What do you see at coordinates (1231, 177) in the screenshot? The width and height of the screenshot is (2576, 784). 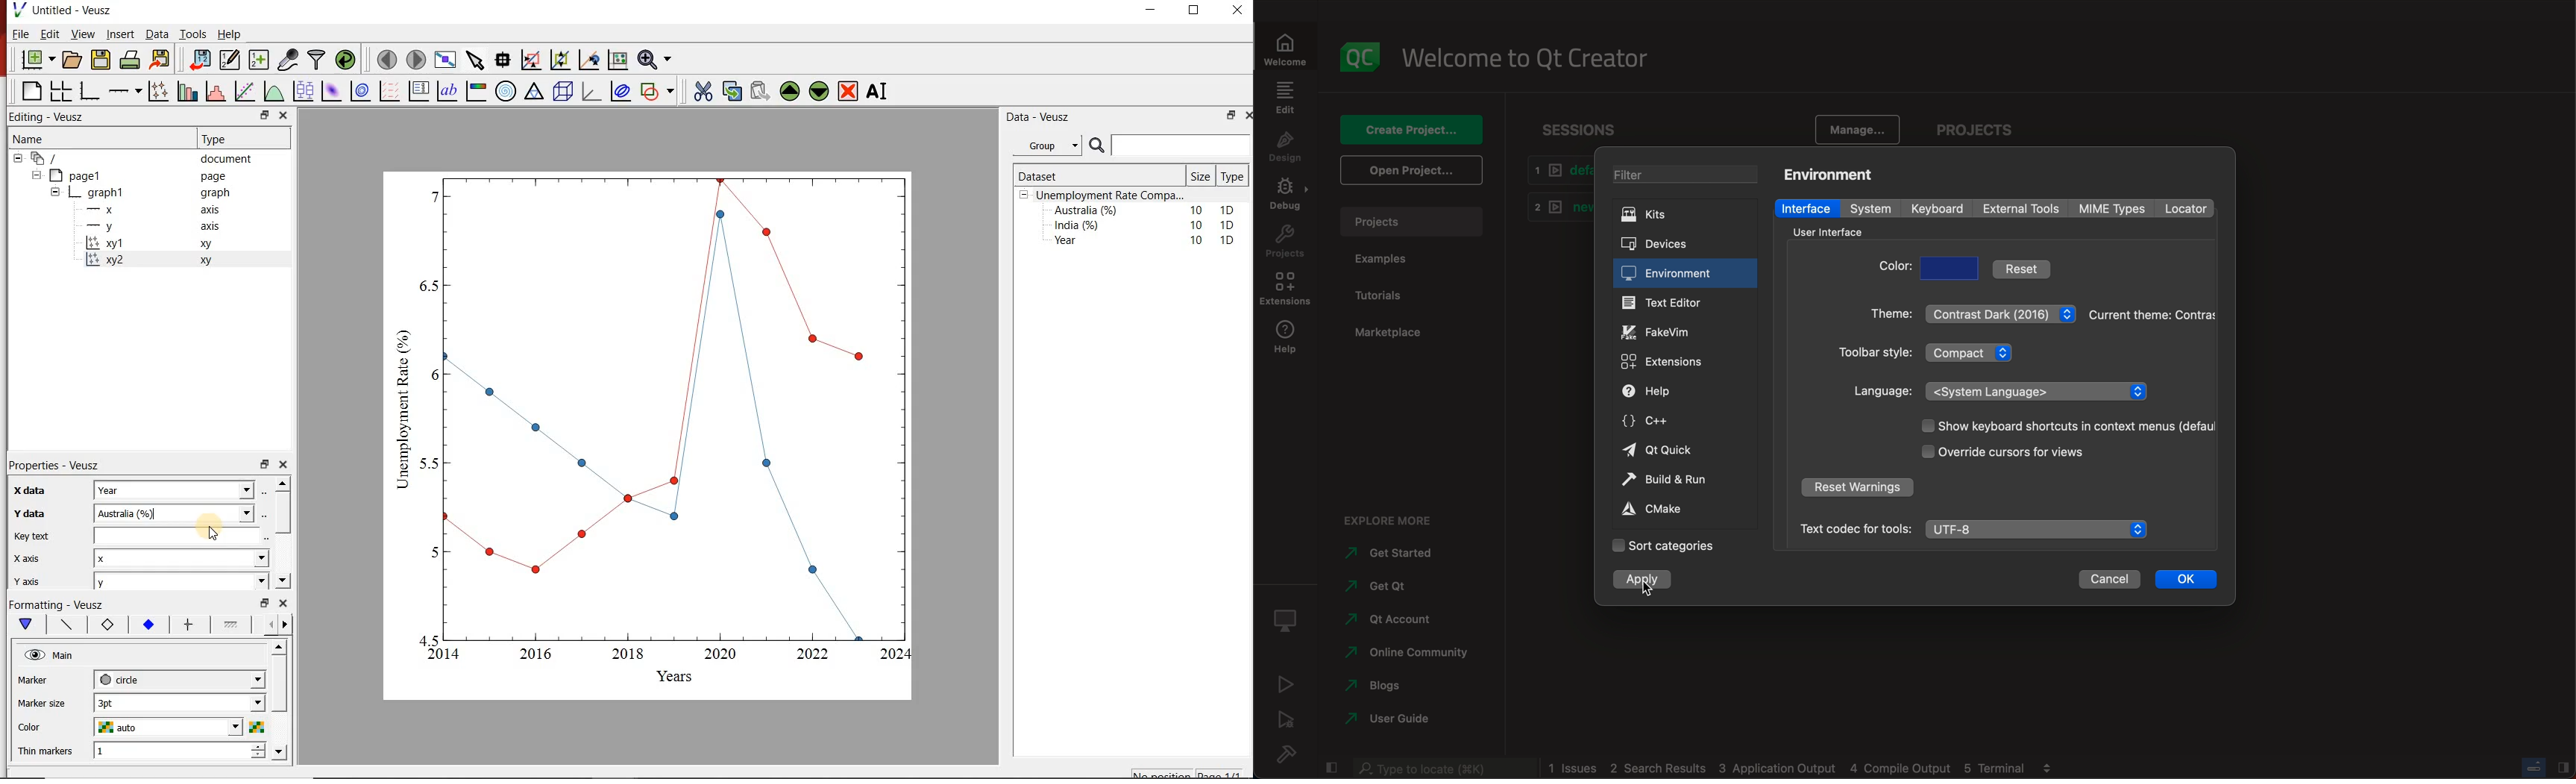 I see `Type` at bounding box center [1231, 177].